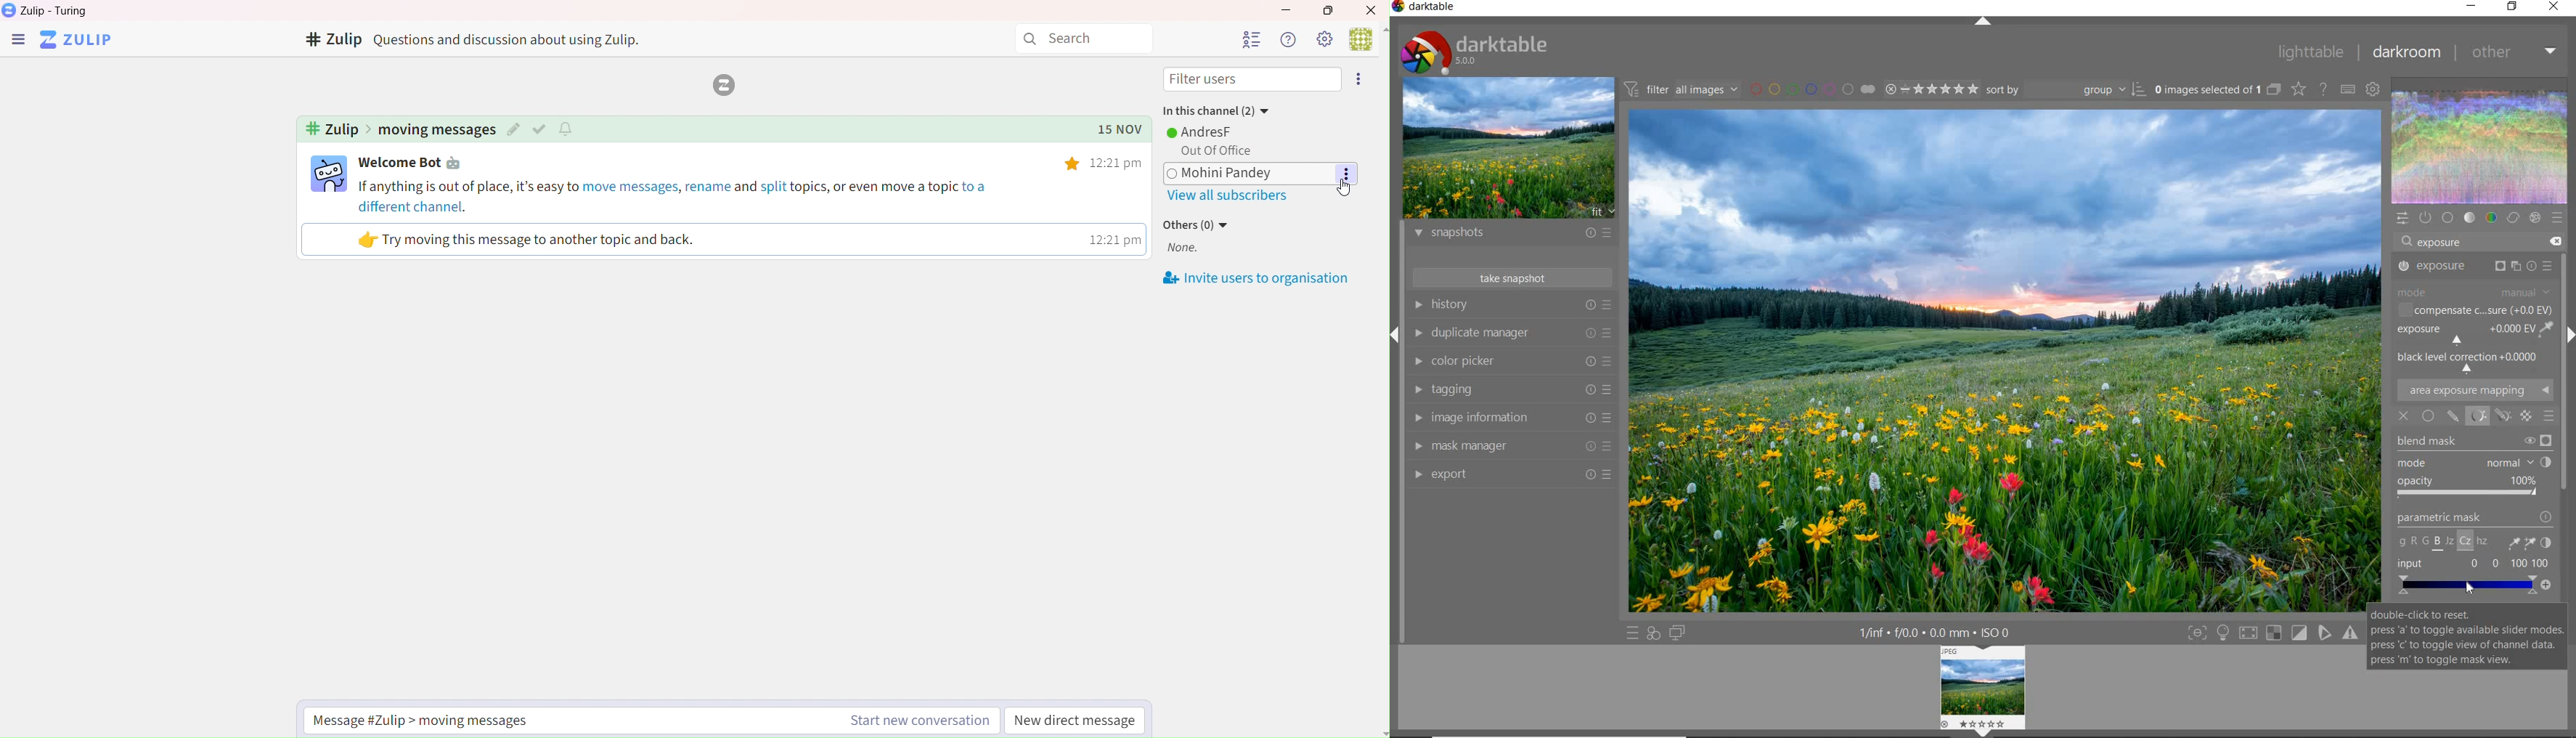 The image size is (2576, 756). I want to click on None, so click(1183, 249).